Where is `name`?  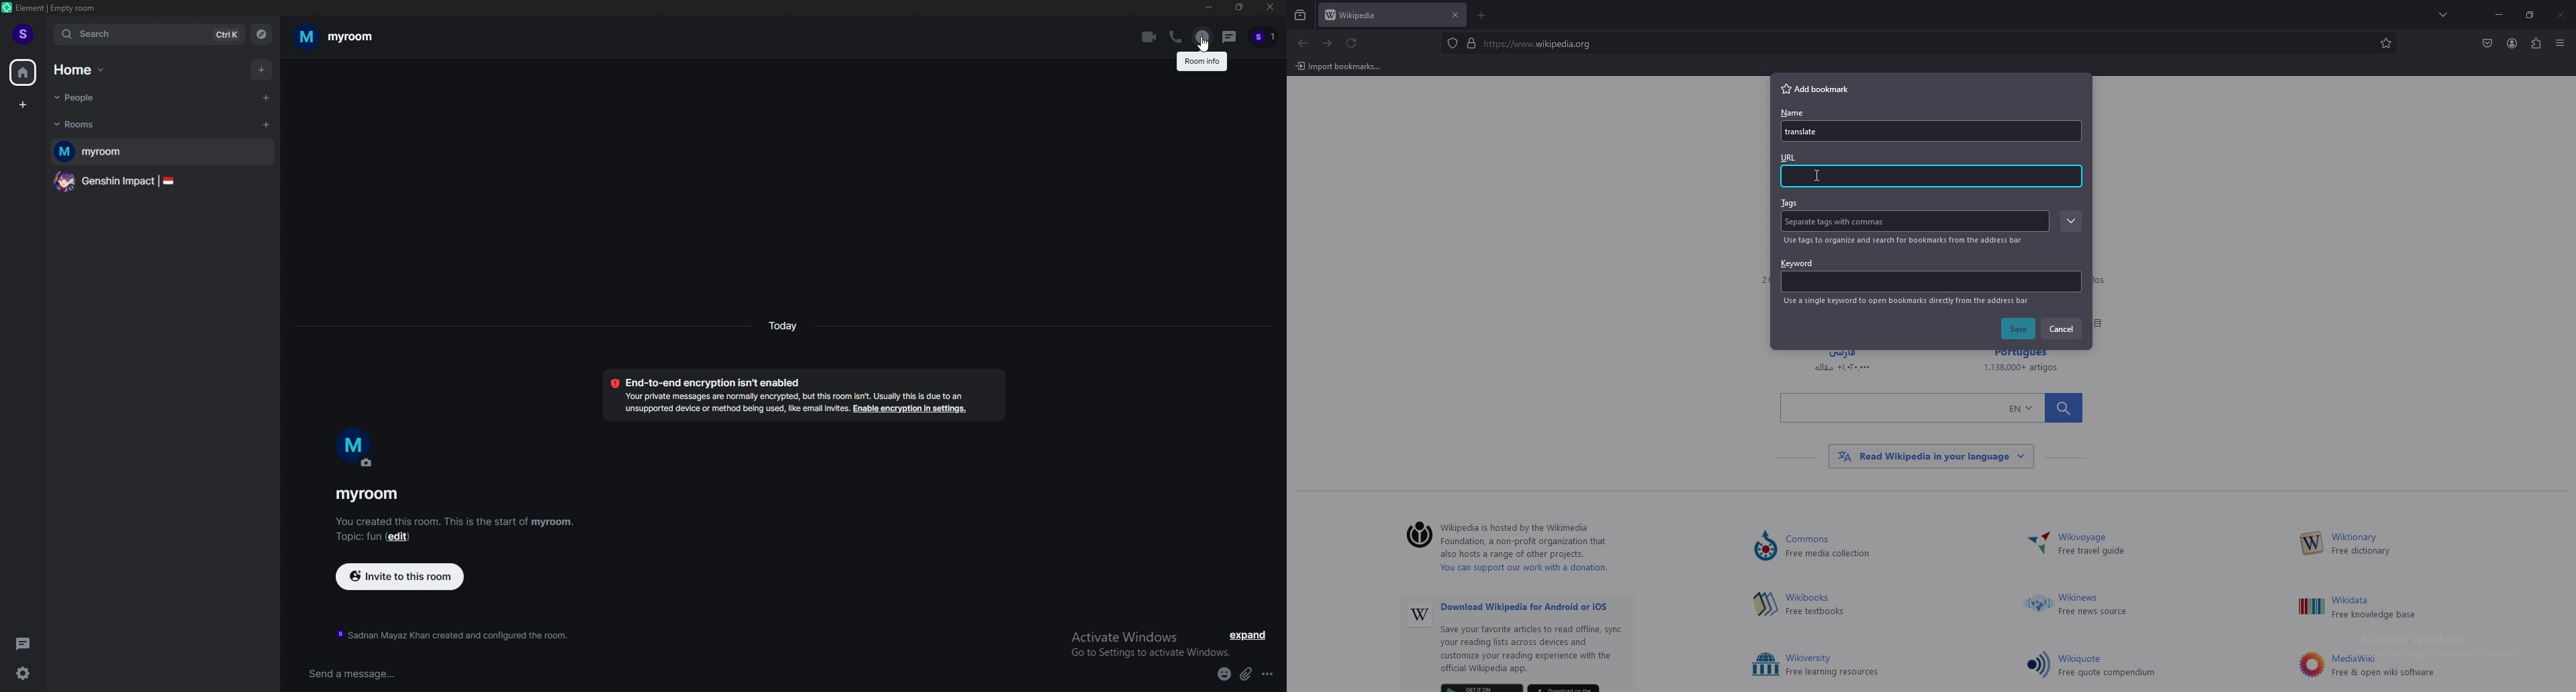 name is located at coordinates (1794, 114).